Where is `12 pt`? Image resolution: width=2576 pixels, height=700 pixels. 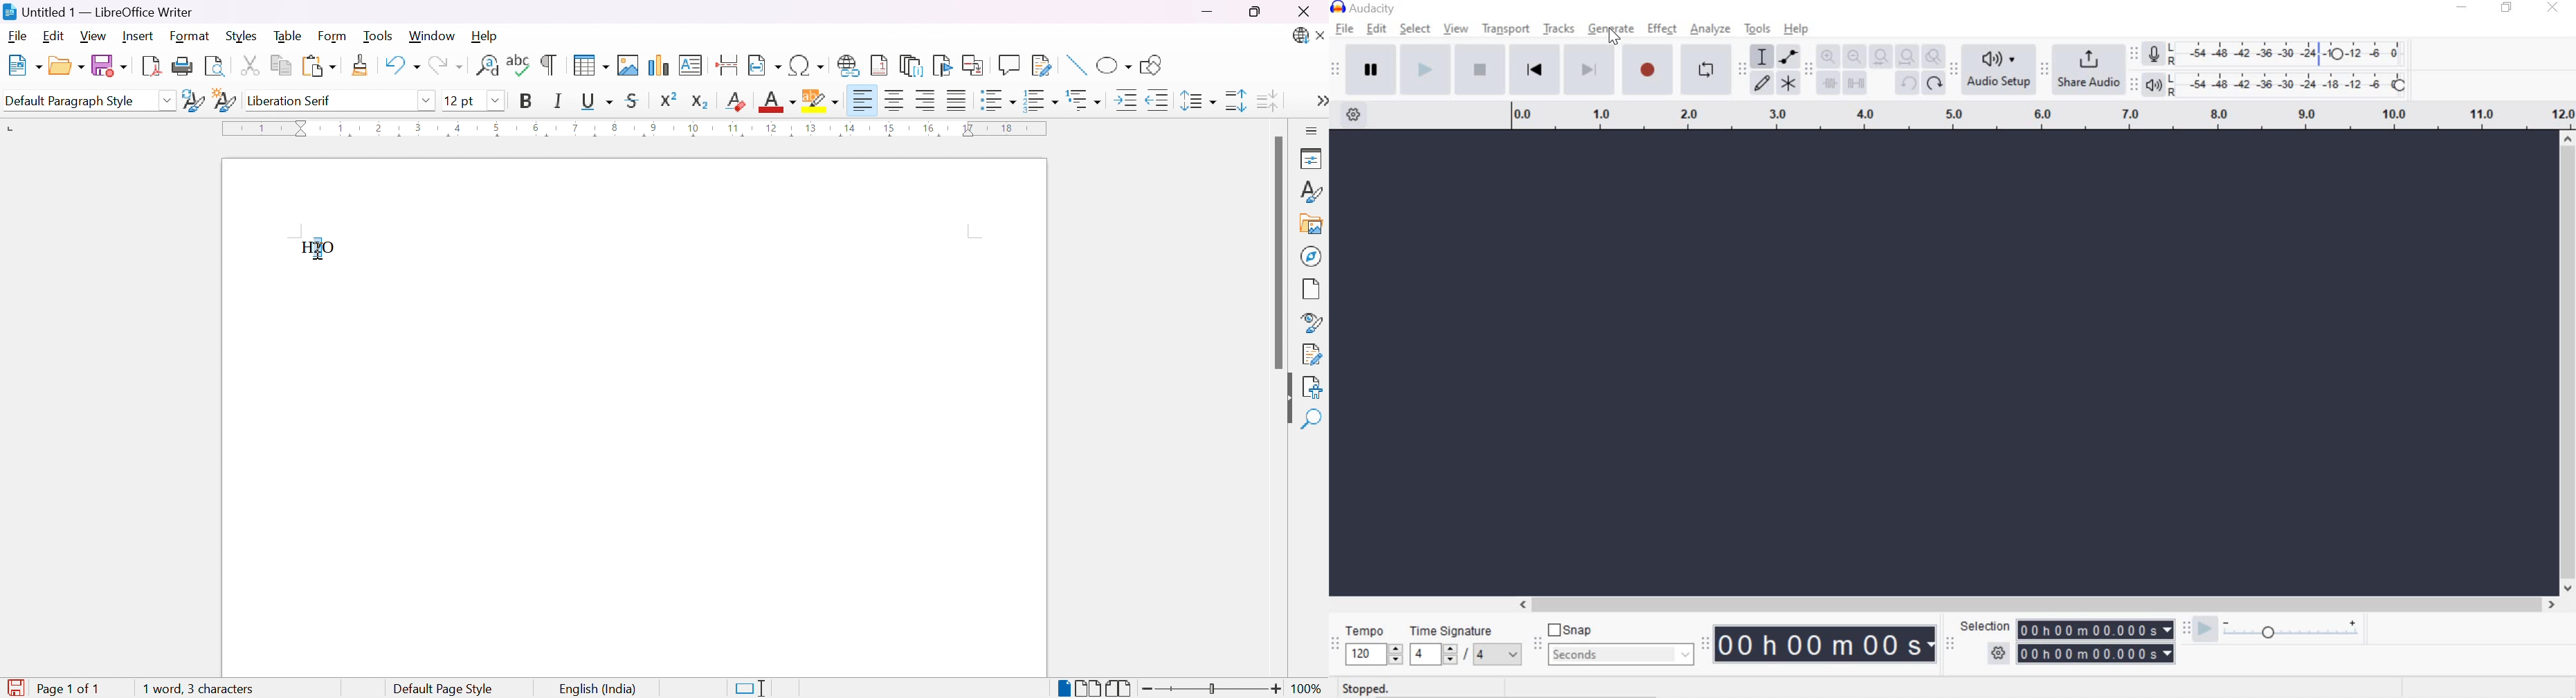 12 pt is located at coordinates (460, 100).